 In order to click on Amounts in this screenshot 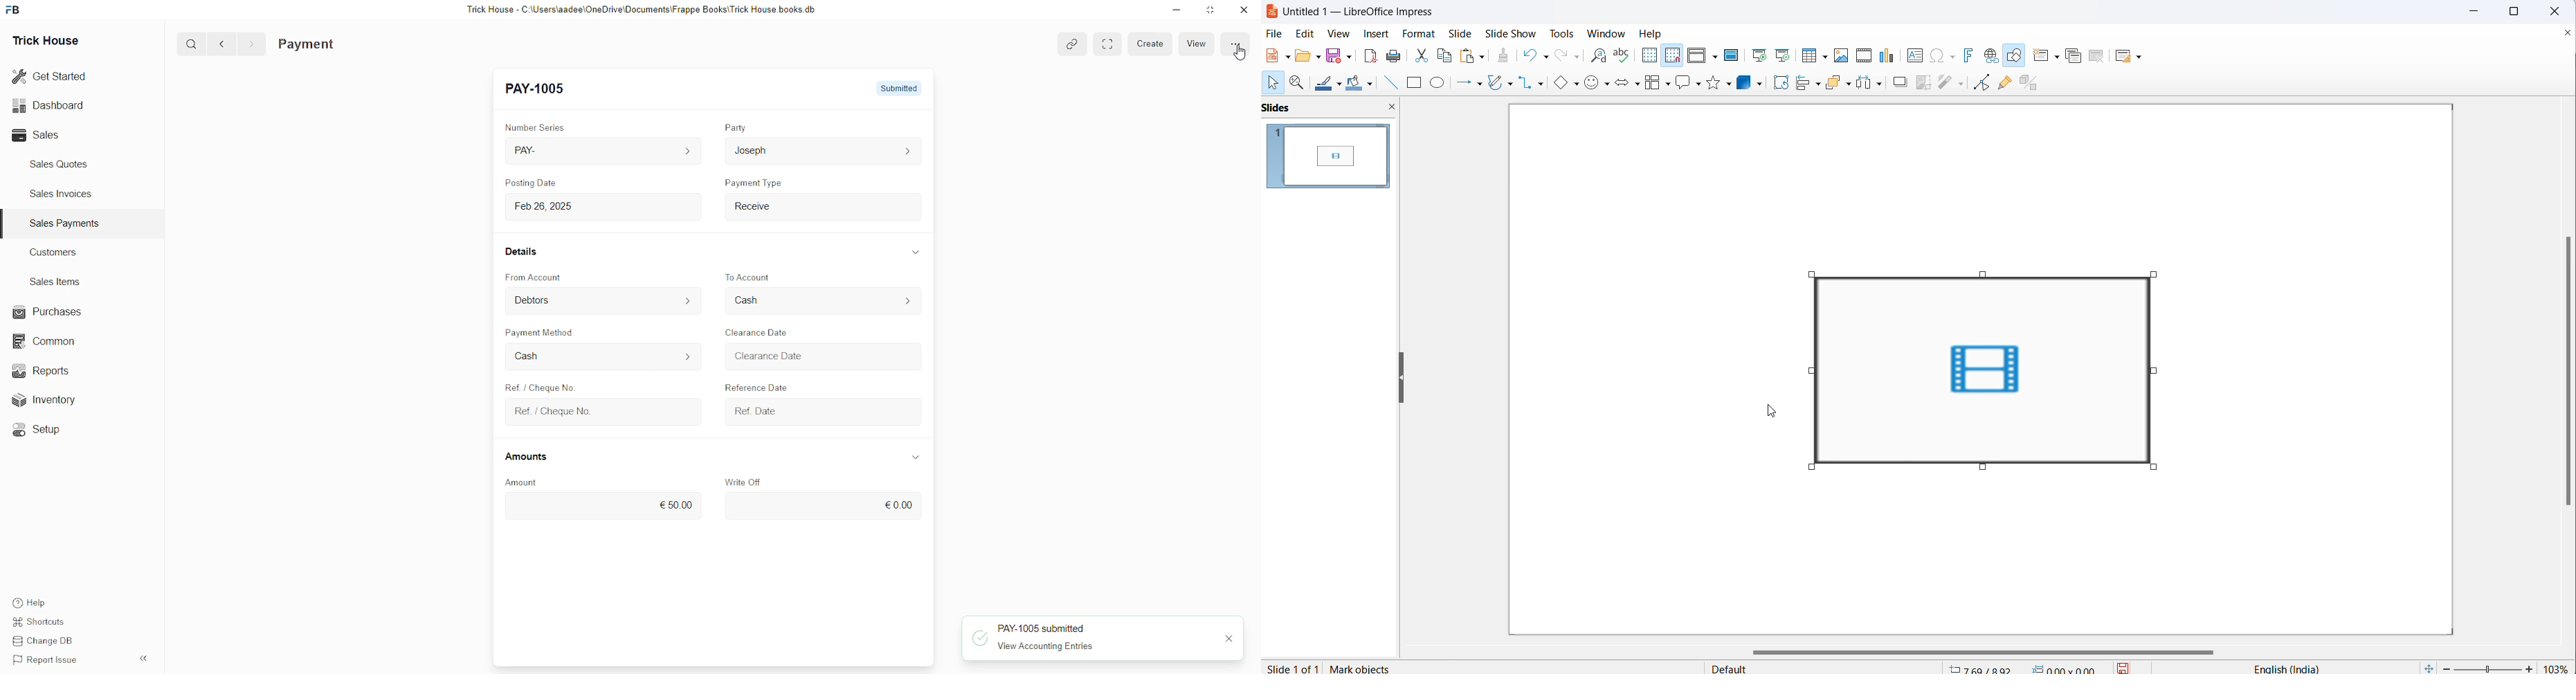, I will do `click(528, 457)`.